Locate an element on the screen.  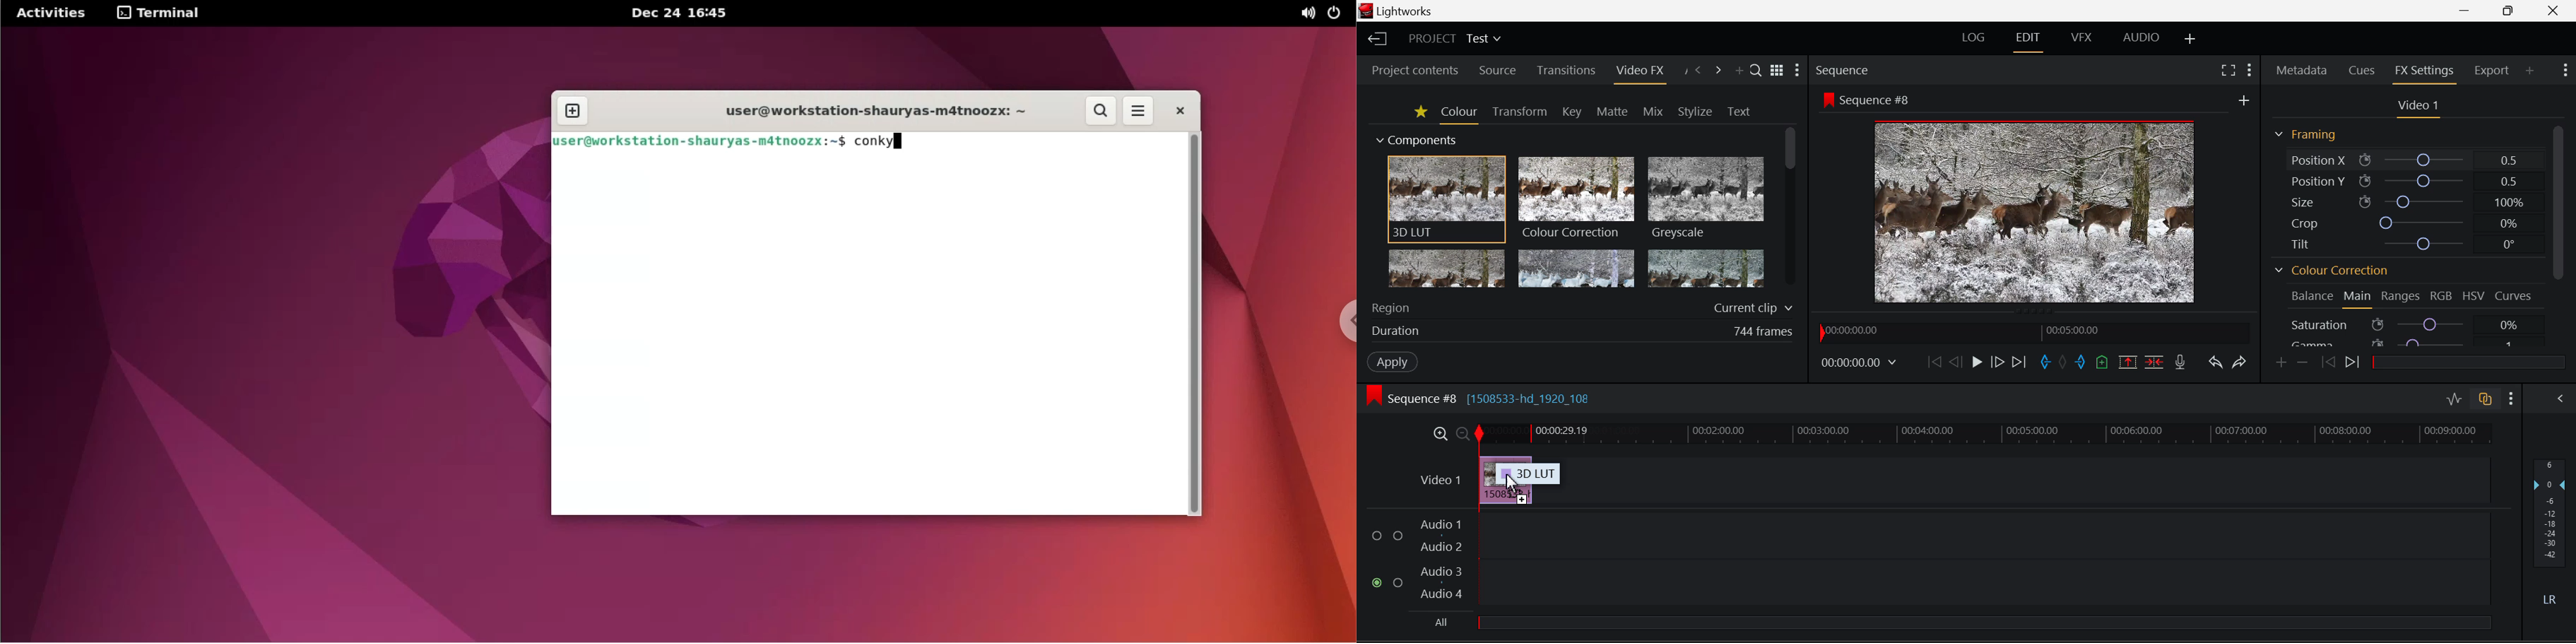
Audio Input Checkbox is located at coordinates (1399, 536).